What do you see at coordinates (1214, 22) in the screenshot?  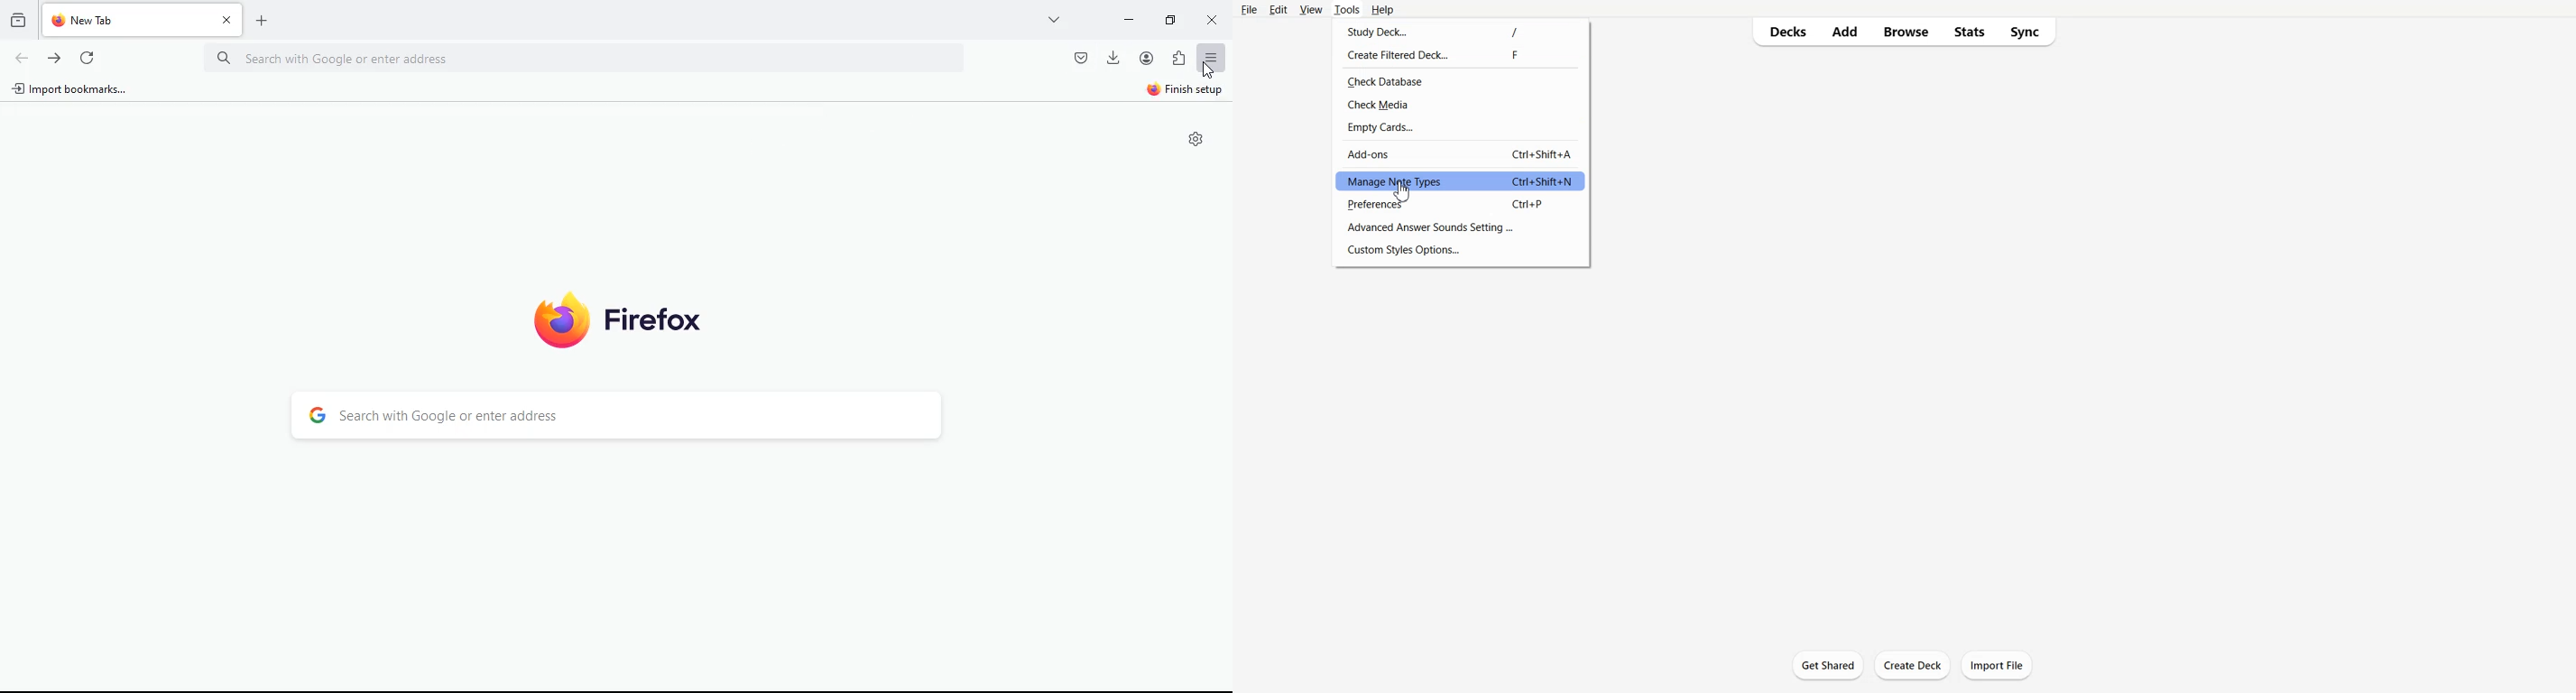 I see `close` at bounding box center [1214, 22].